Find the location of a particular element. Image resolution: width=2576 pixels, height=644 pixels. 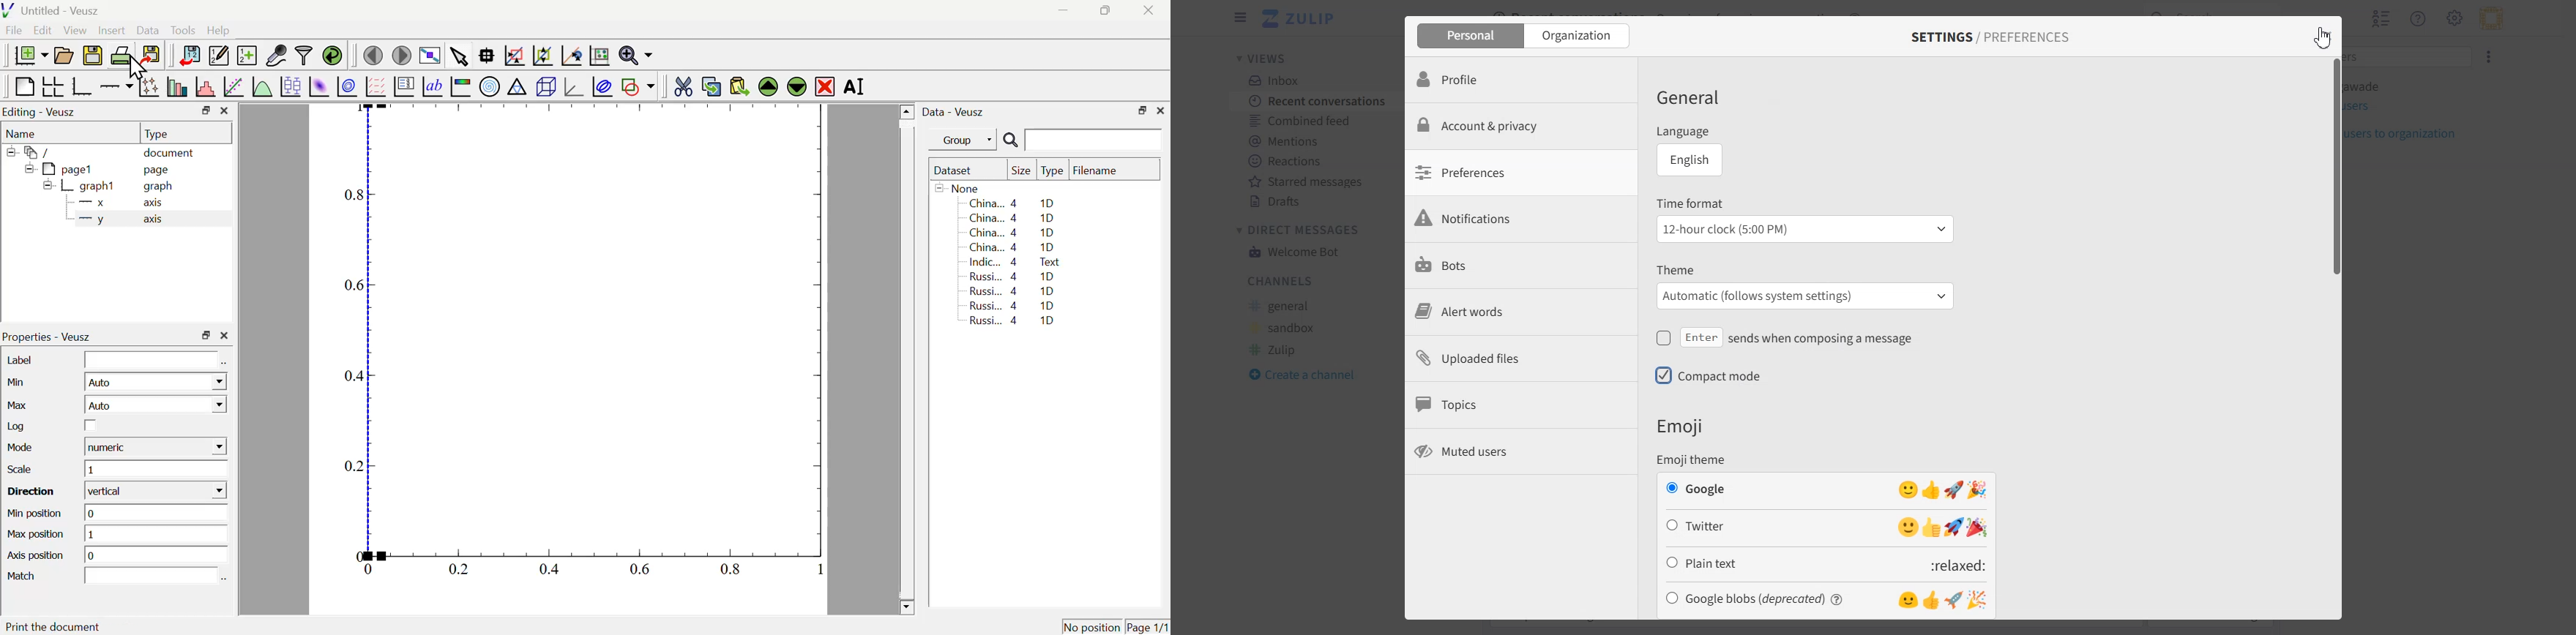

Graph is located at coordinates (576, 345).